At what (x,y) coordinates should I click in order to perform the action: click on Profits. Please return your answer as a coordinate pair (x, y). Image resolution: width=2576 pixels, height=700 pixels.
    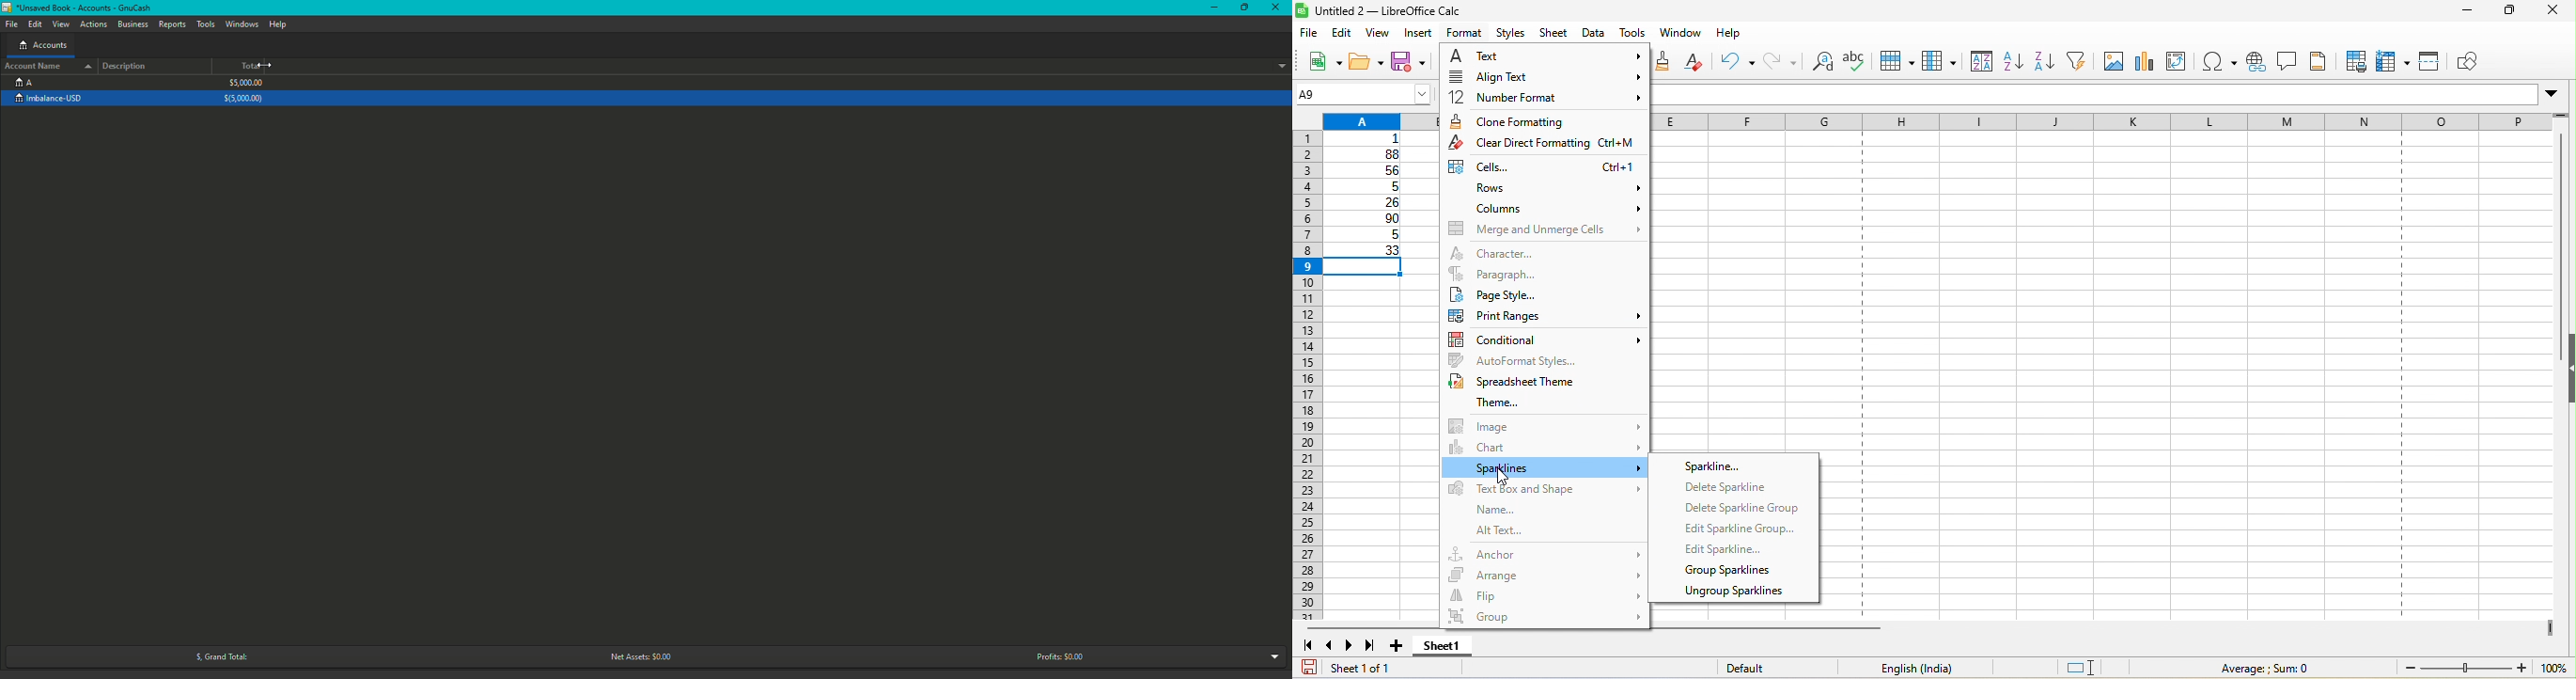
    Looking at the image, I should click on (1060, 656).